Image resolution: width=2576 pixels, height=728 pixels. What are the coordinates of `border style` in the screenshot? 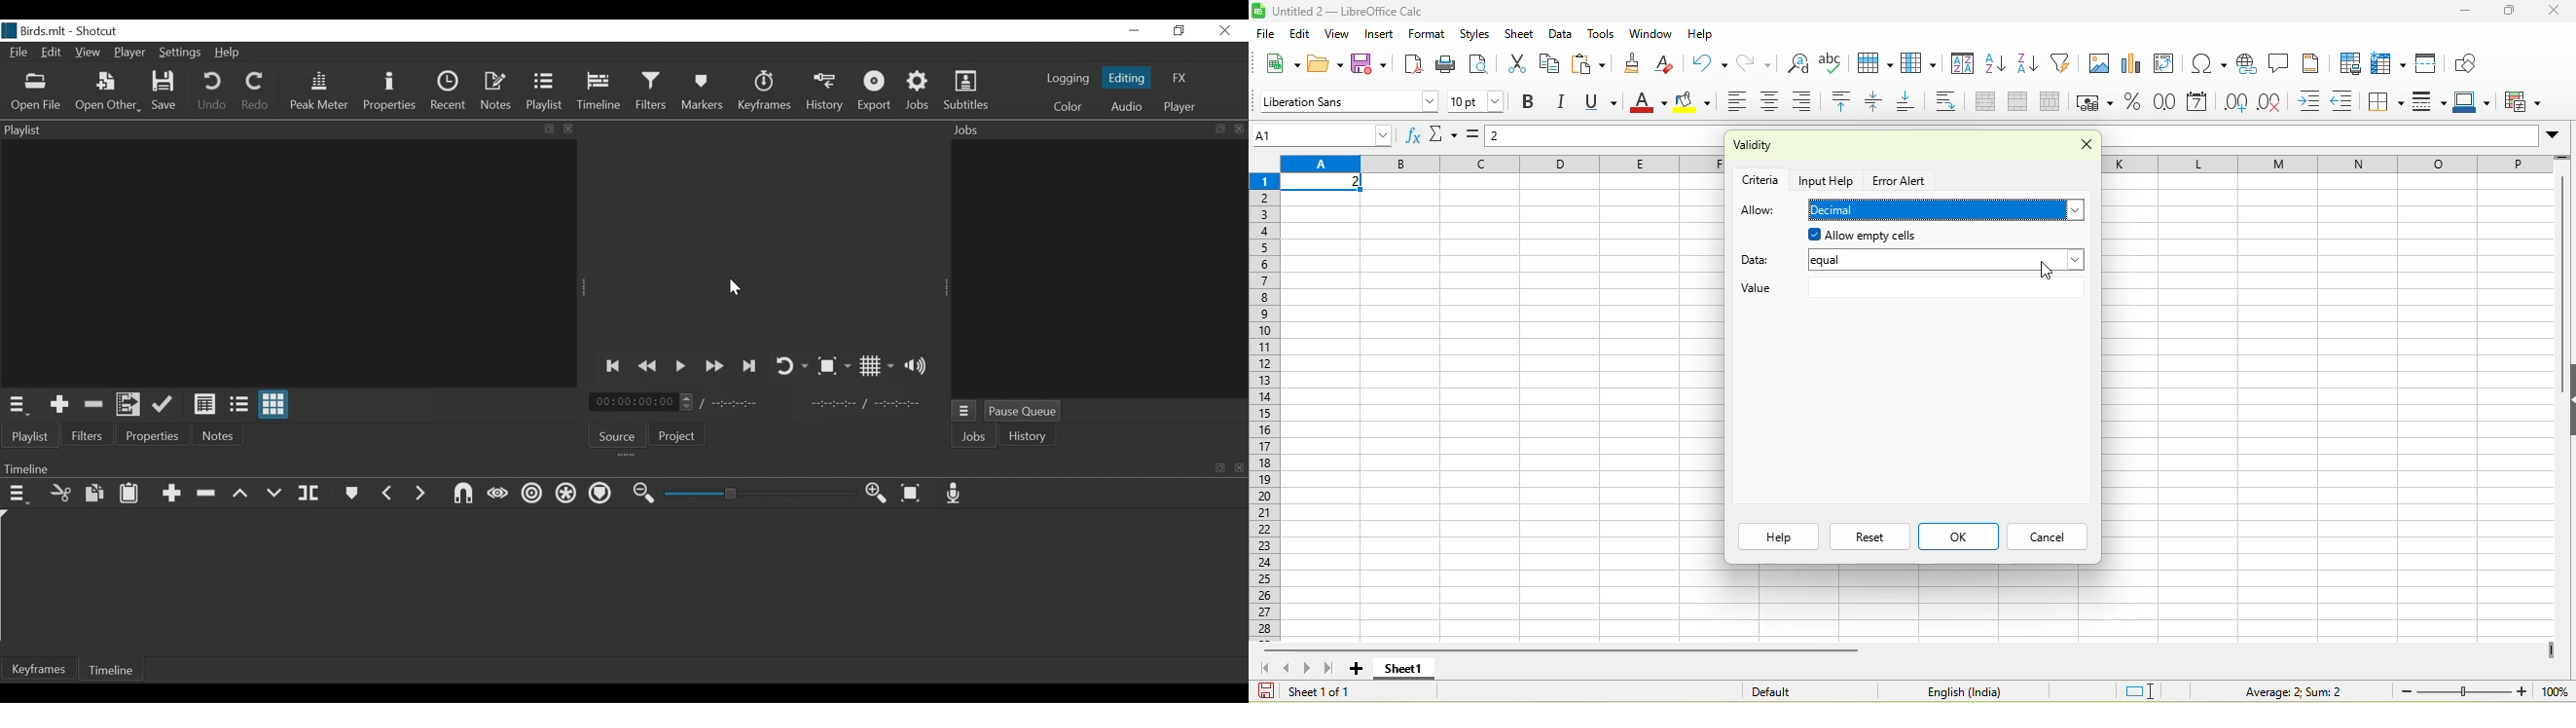 It's located at (2432, 102).